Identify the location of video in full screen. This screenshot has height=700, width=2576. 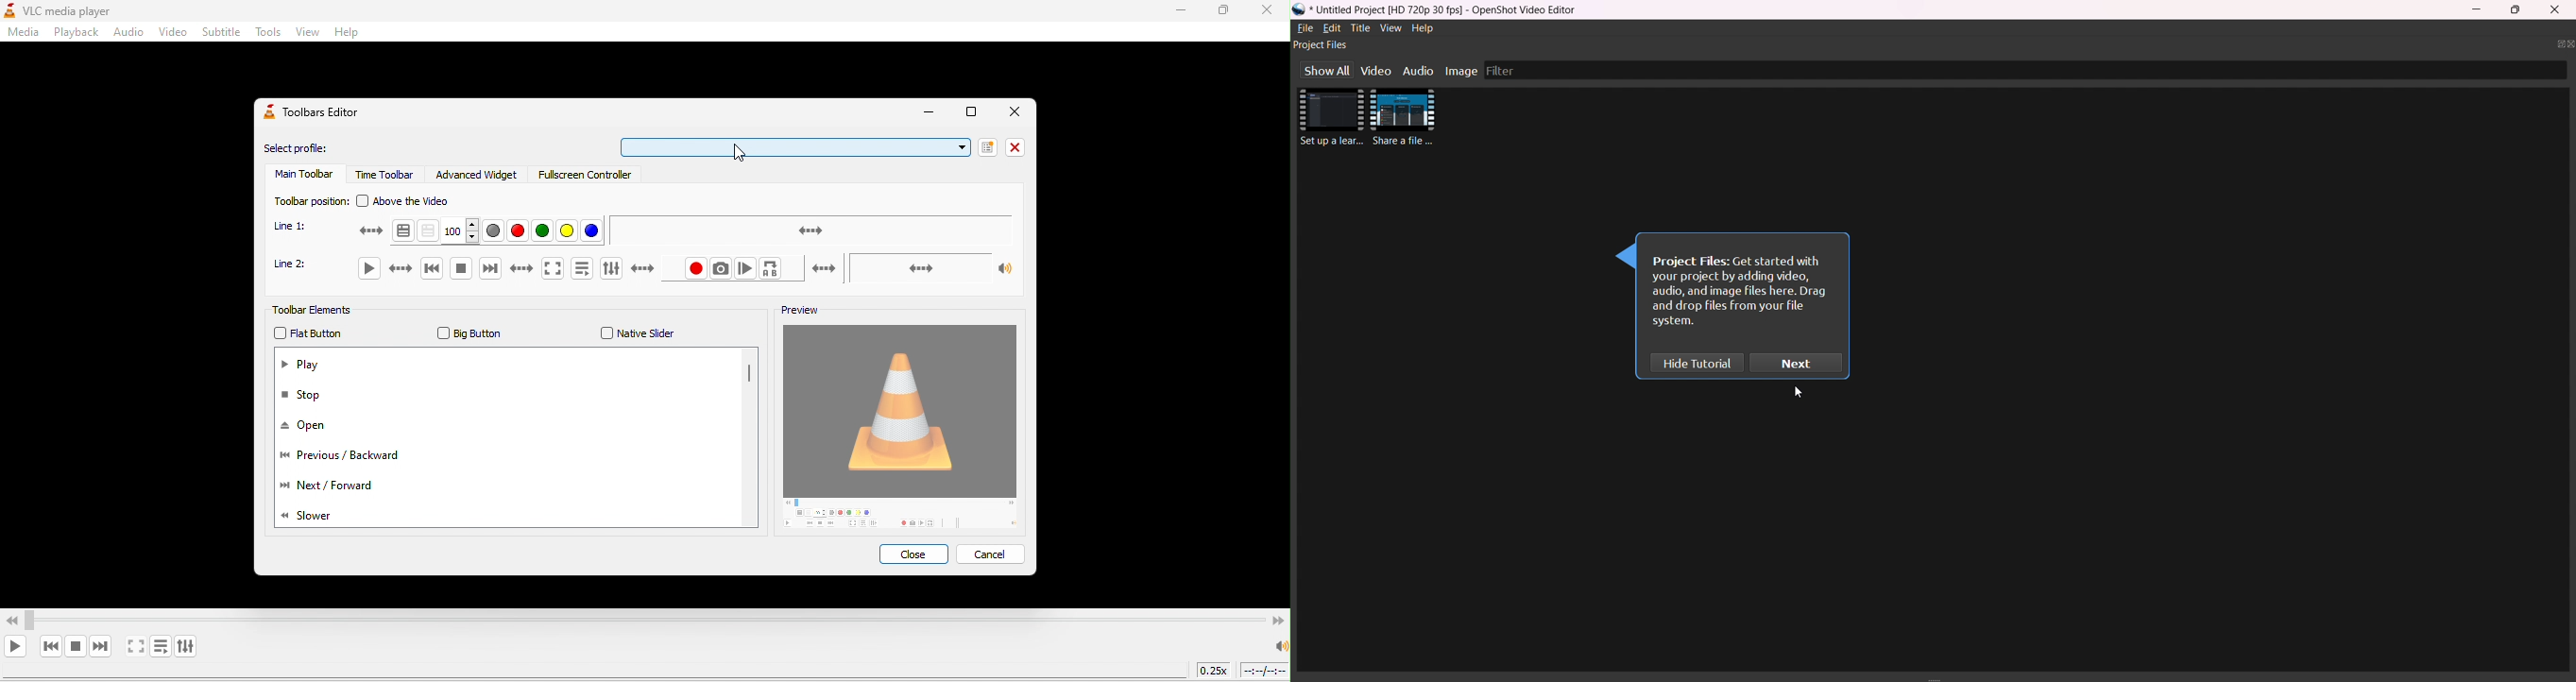
(137, 647).